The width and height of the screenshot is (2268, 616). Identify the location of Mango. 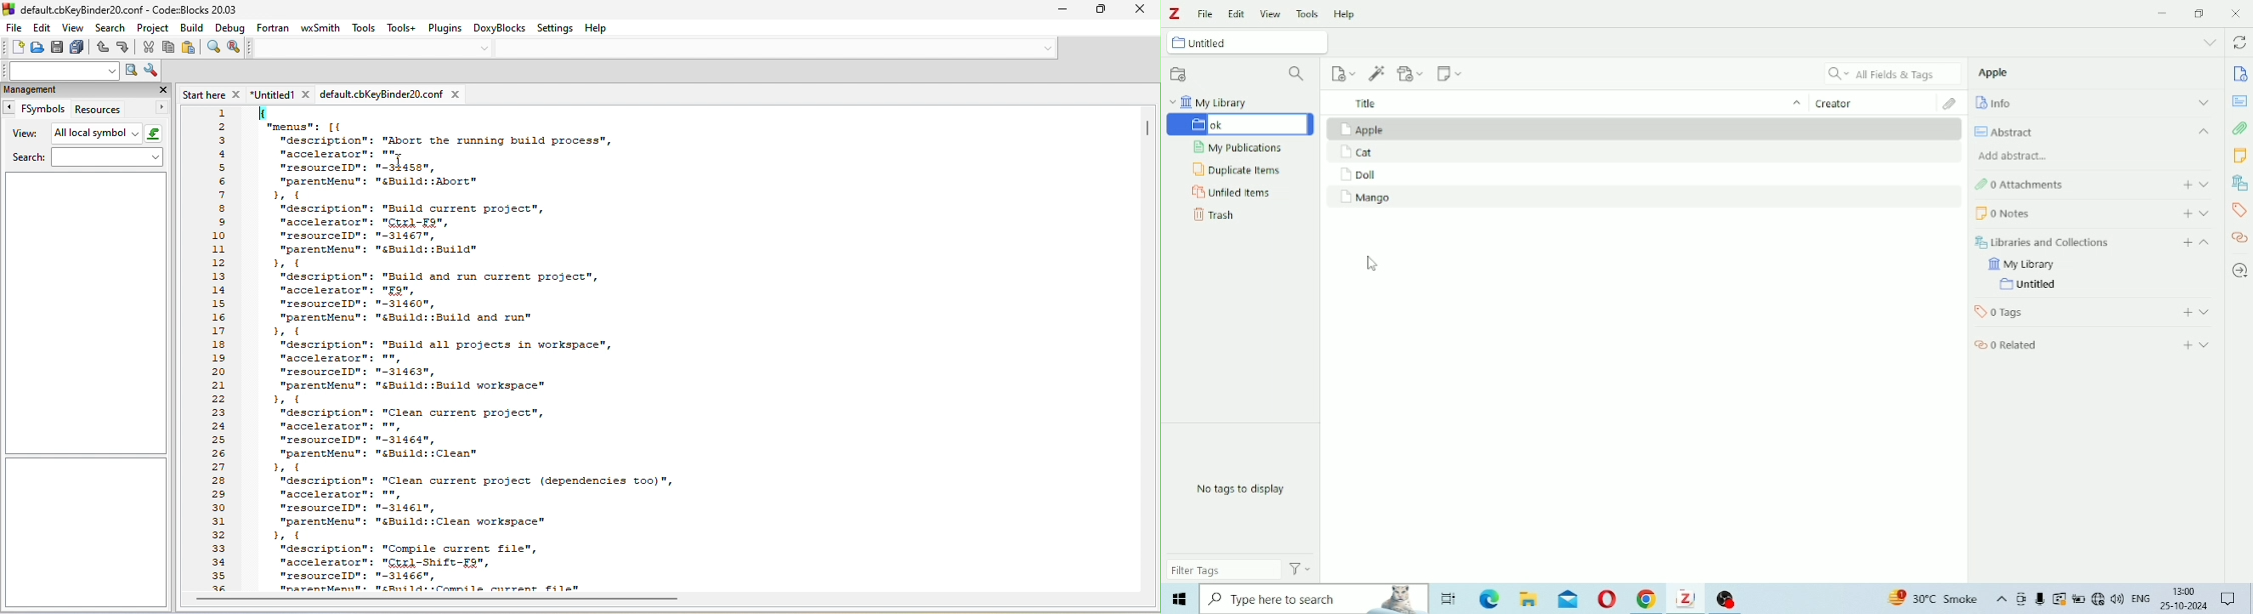
(1364, 198).